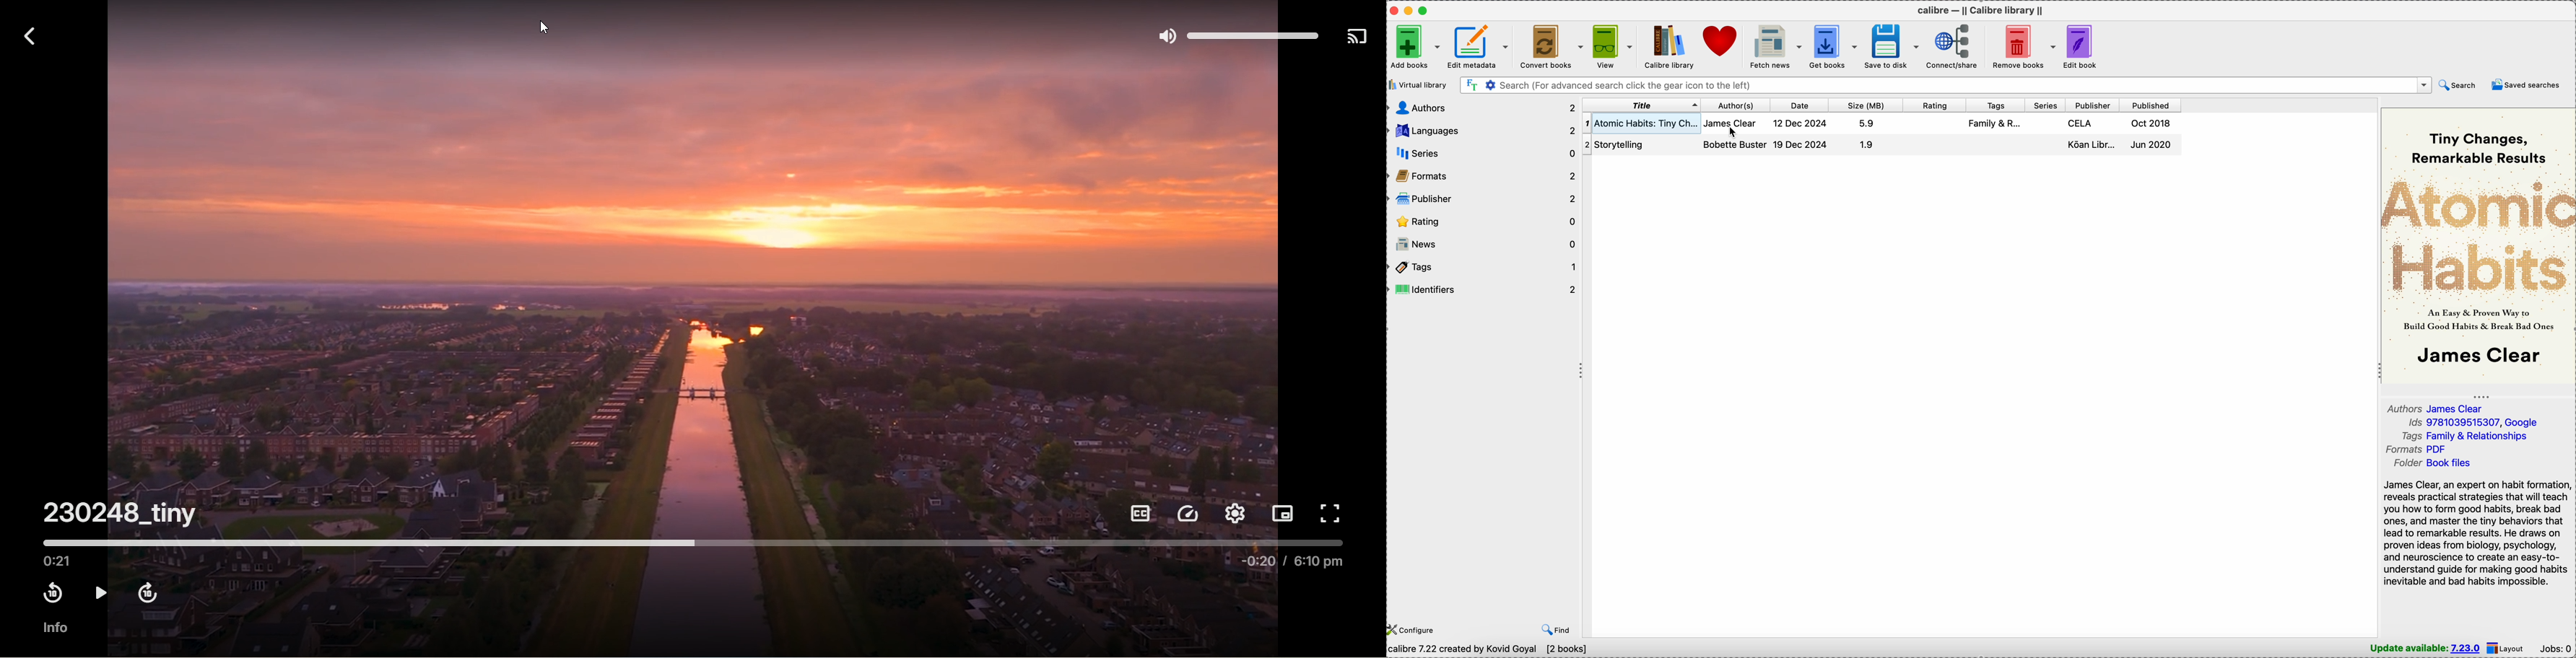  Describe the element at coordinates (2473, 423) in the screenshot. I see `Ids 9781039515307, Google` at that location.